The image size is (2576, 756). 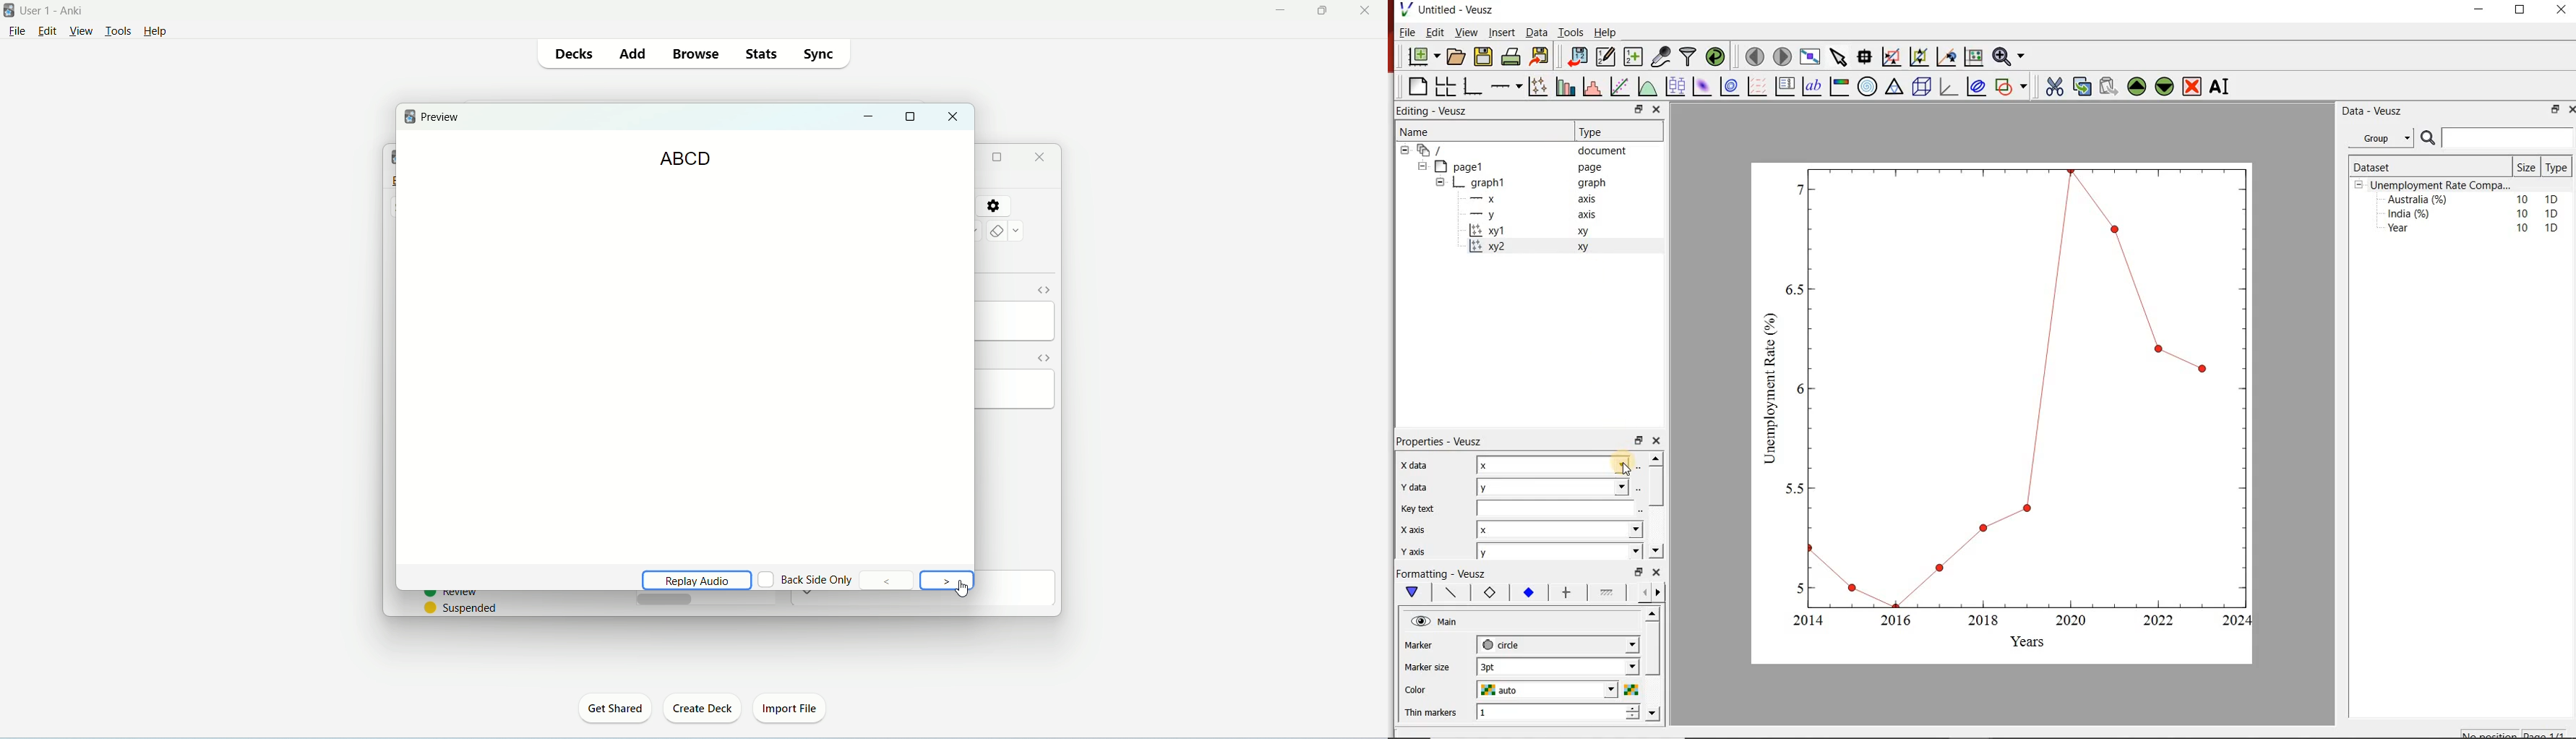 What do you see at coordinates (760, 54) in the screenshot?
I see `stats` at bounding box center [760, 54].